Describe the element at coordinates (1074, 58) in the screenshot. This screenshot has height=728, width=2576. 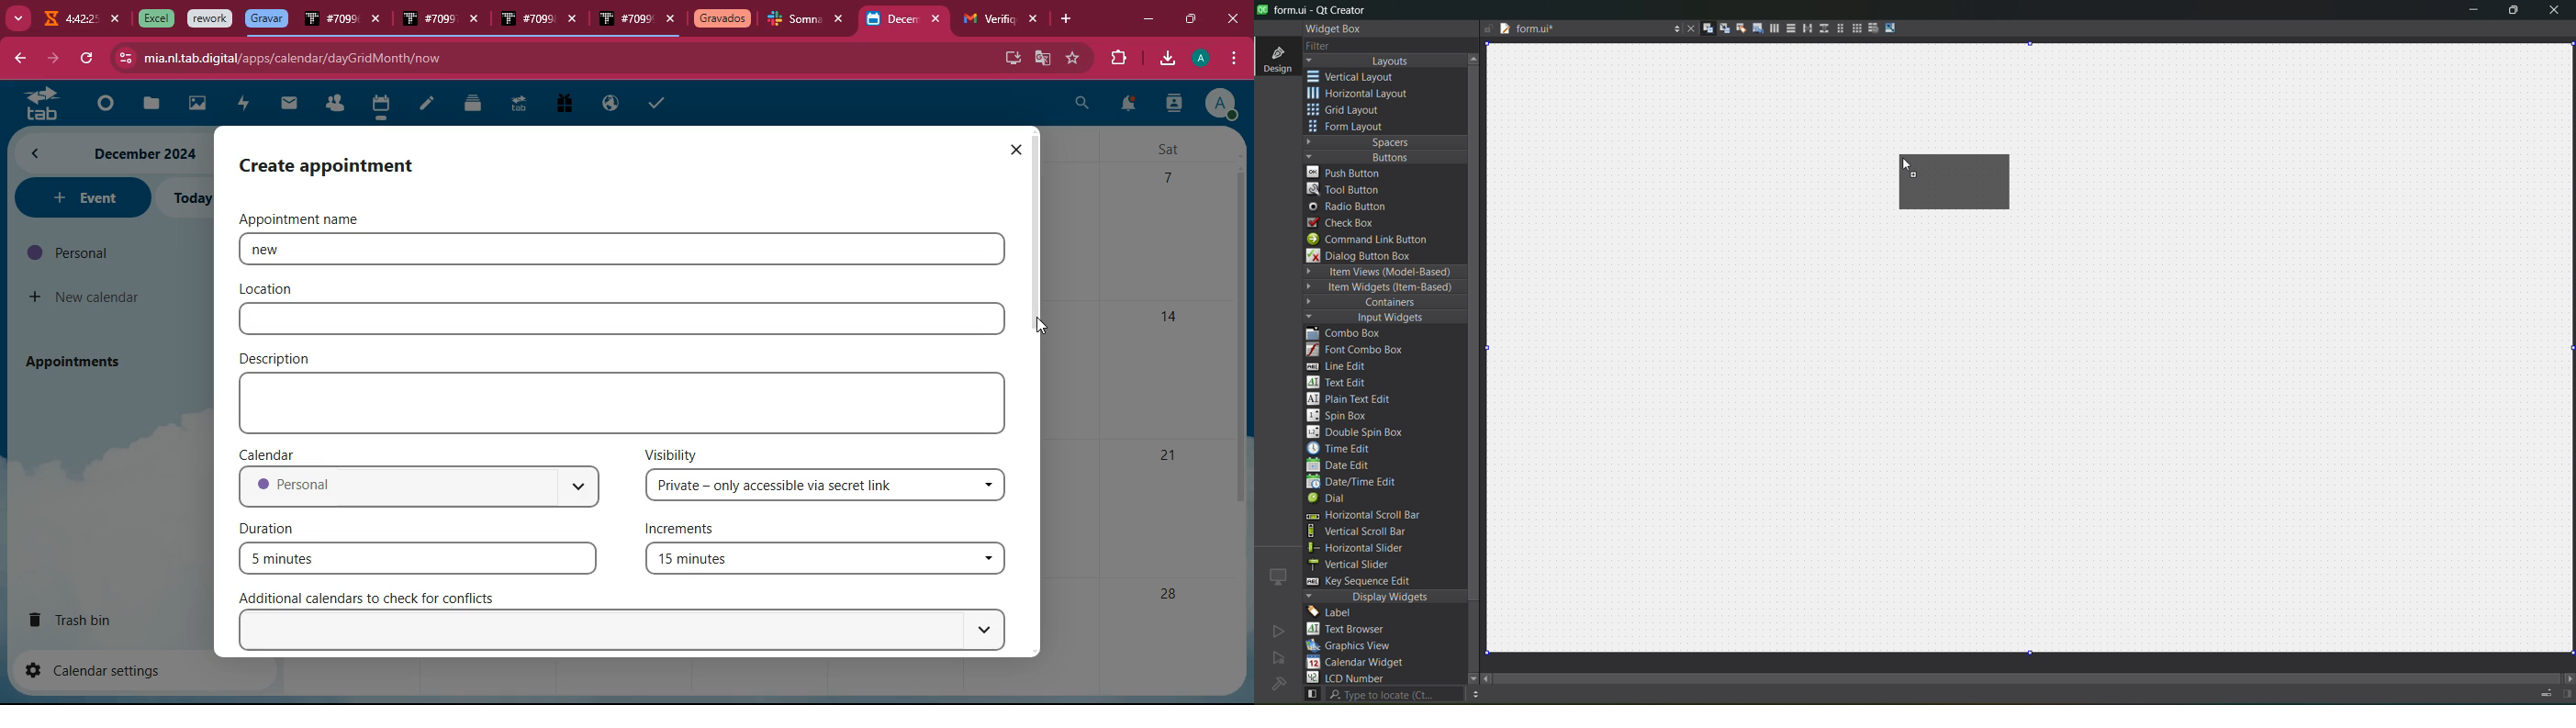
I see `favorites` at that location.